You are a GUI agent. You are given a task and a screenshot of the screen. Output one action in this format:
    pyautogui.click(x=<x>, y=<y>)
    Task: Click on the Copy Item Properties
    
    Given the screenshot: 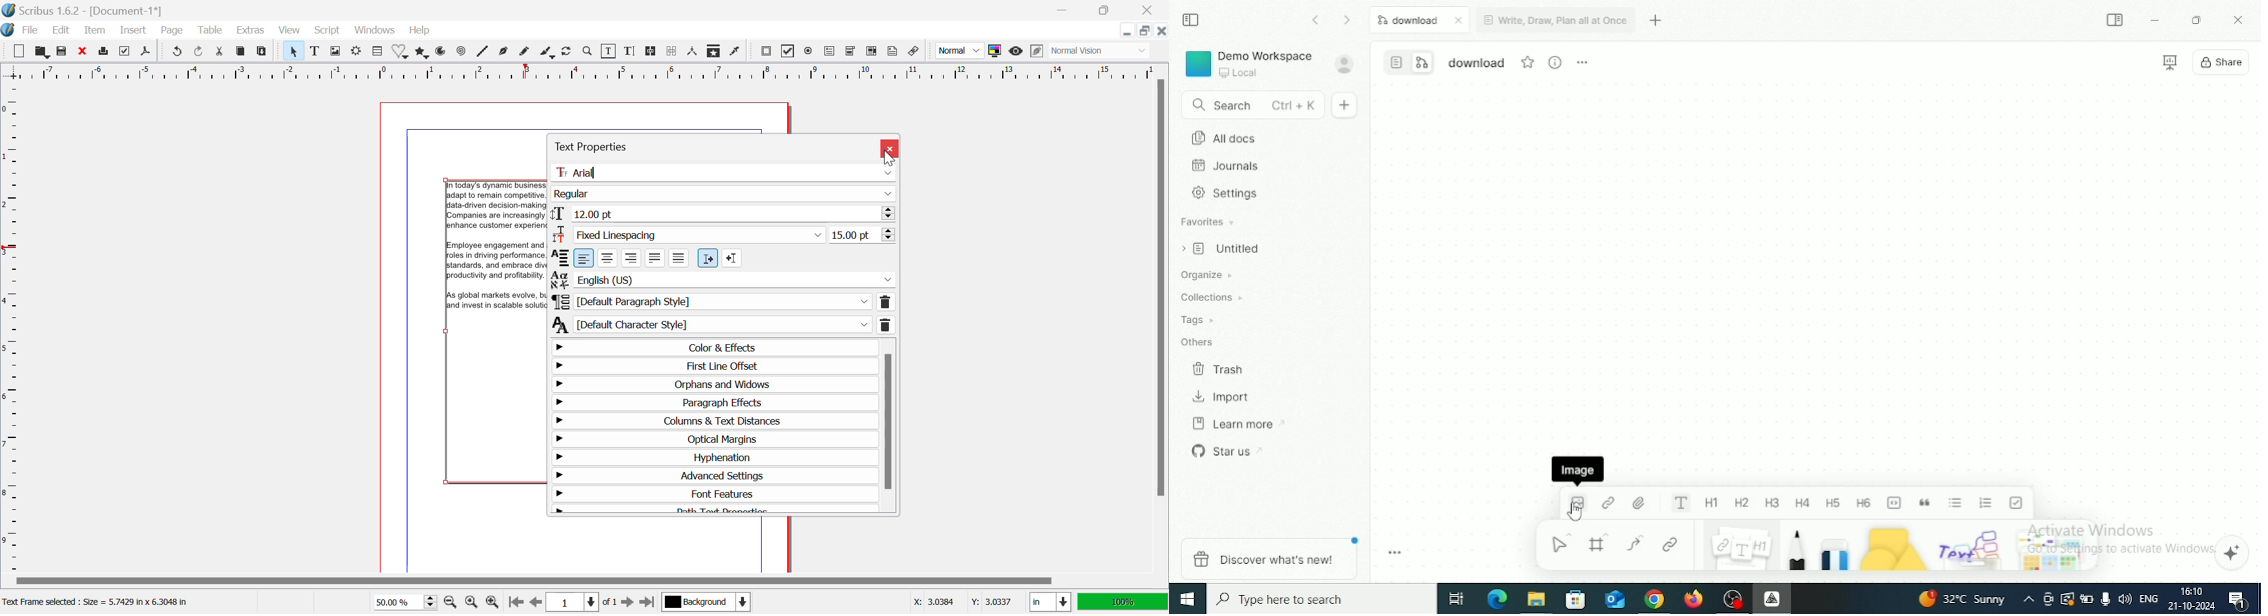 What is the action you would take?
    pyautogui.click(x=714, y=50)
    